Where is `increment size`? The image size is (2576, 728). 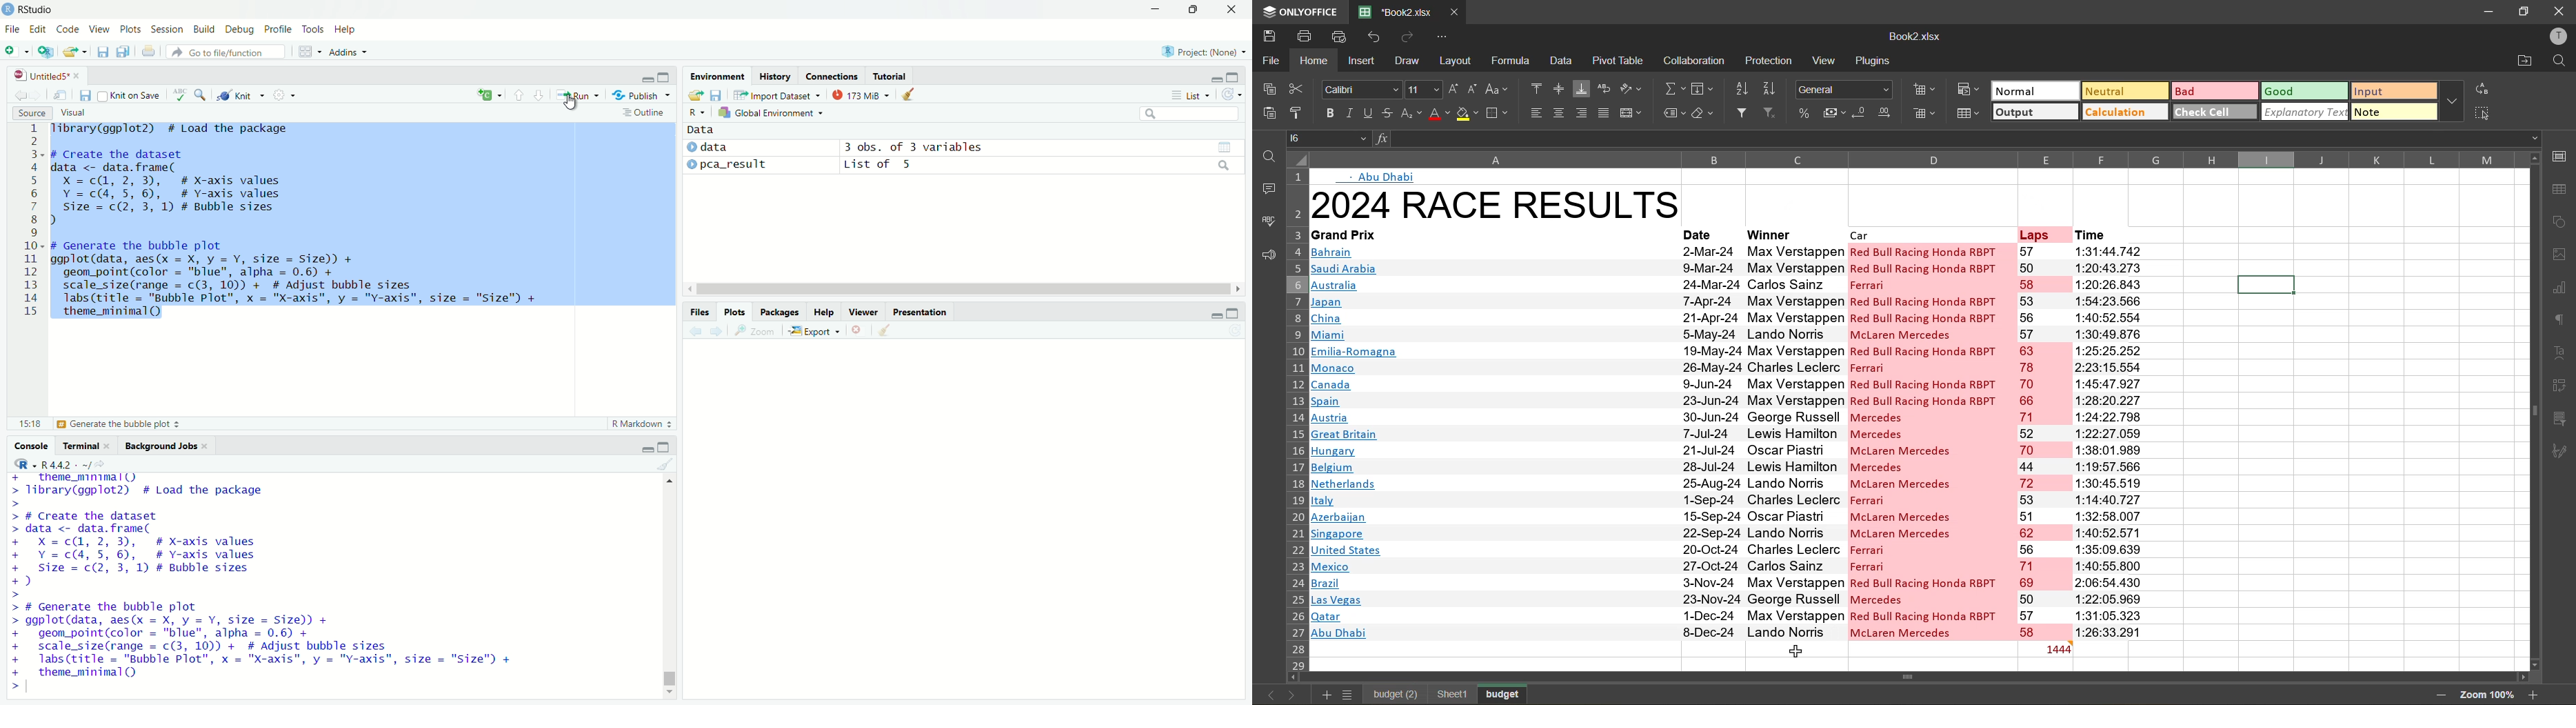 increment size is located at coordinates (1454, 88).